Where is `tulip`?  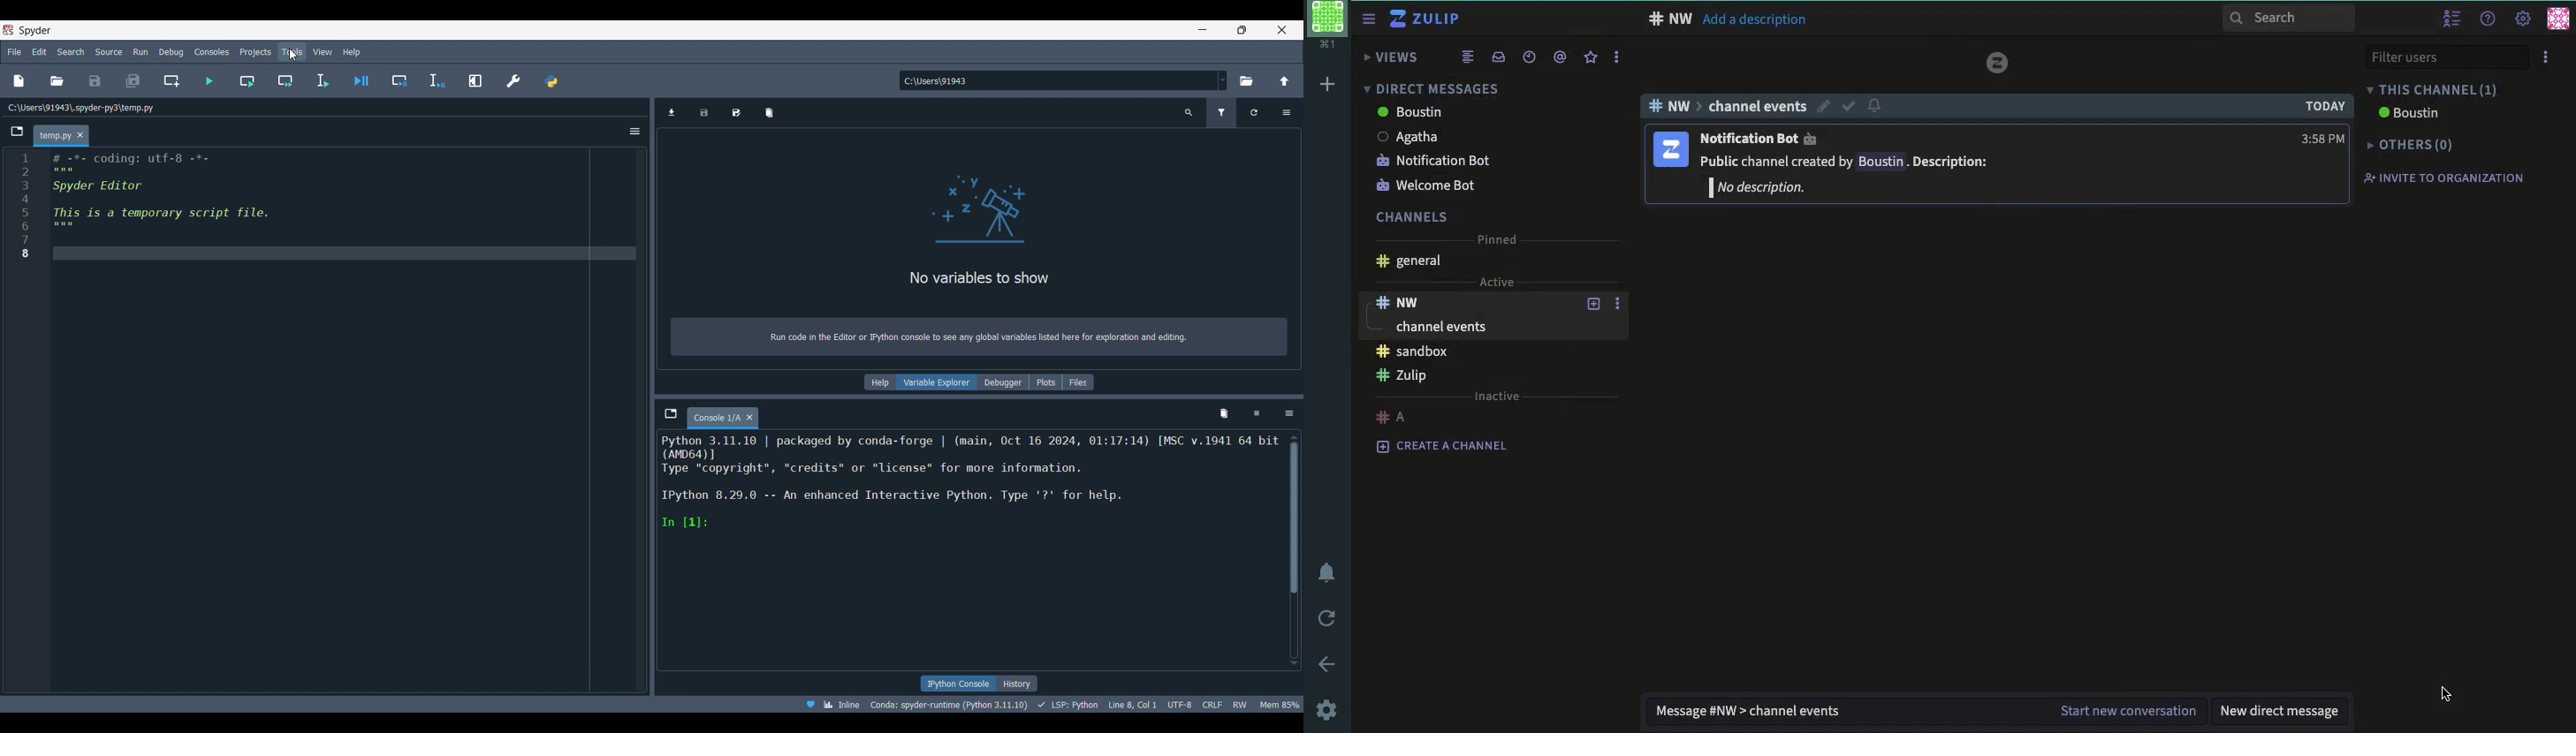
tulip is located at coordinates (1995, 64).